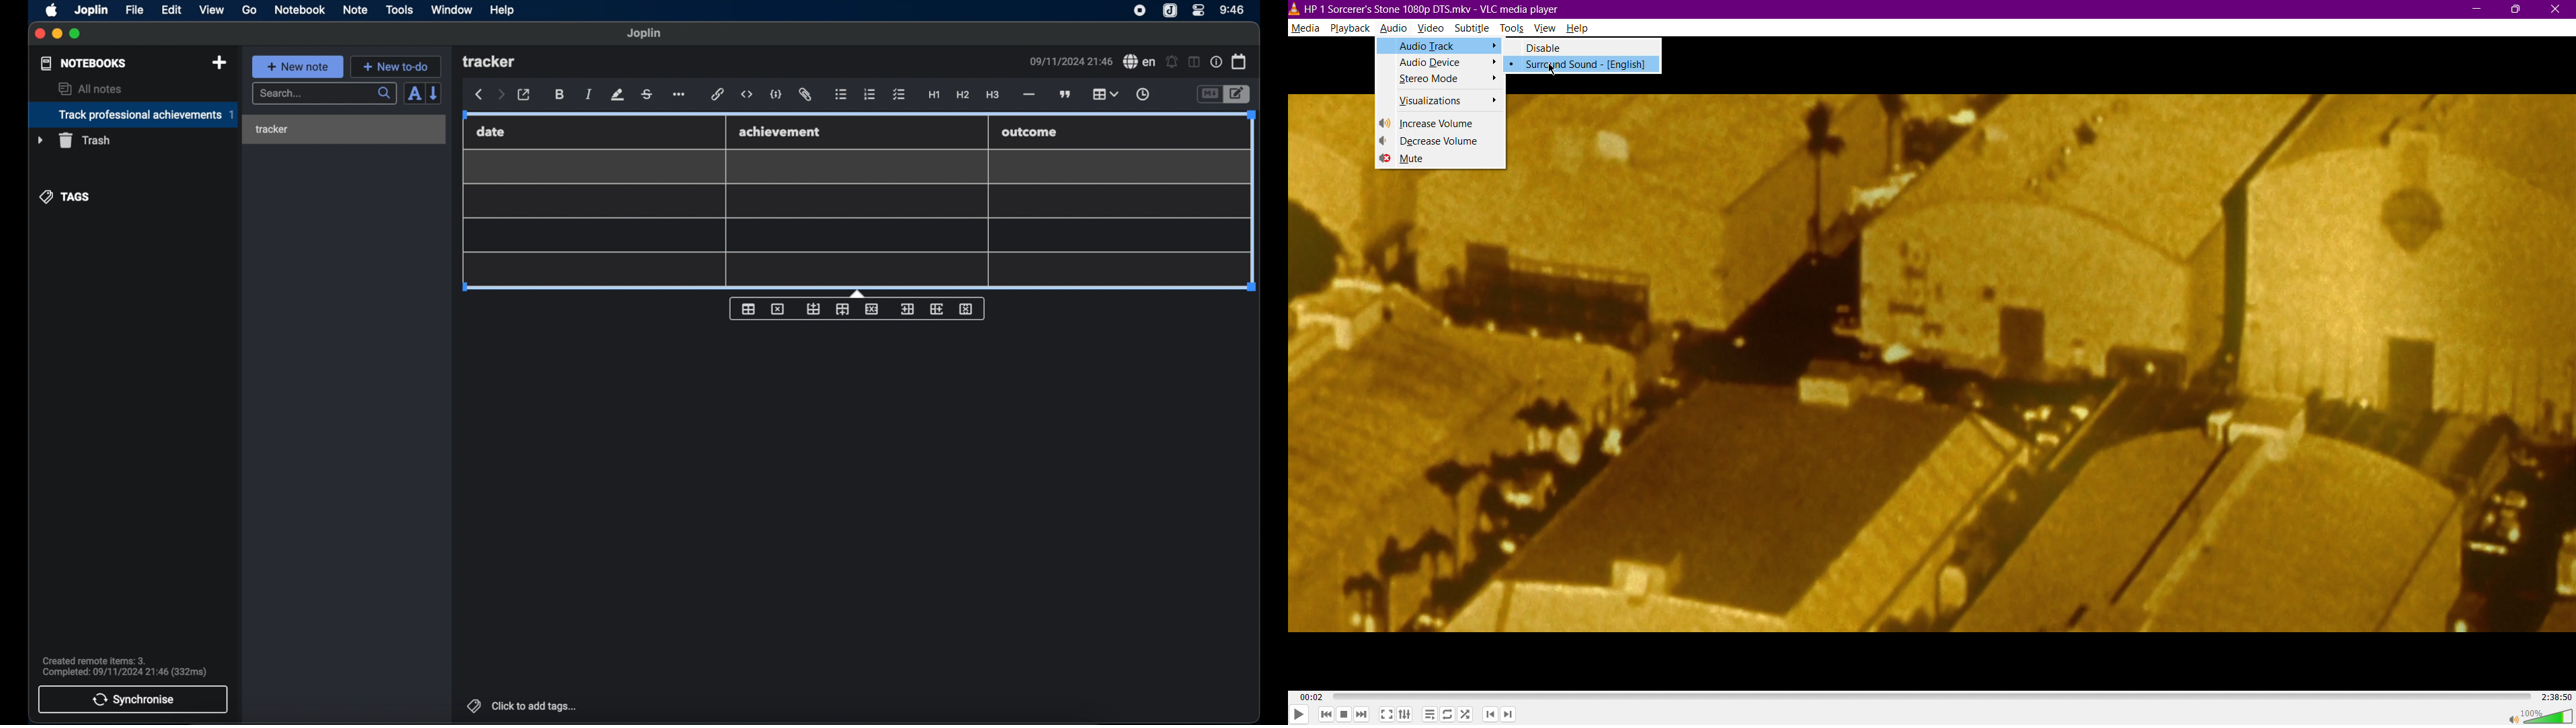 This screenshot has width=2576, height=728. What do you see at coordinates (172, 9) in the screenshot?
I see `edit` at bounding box center [172, 9].